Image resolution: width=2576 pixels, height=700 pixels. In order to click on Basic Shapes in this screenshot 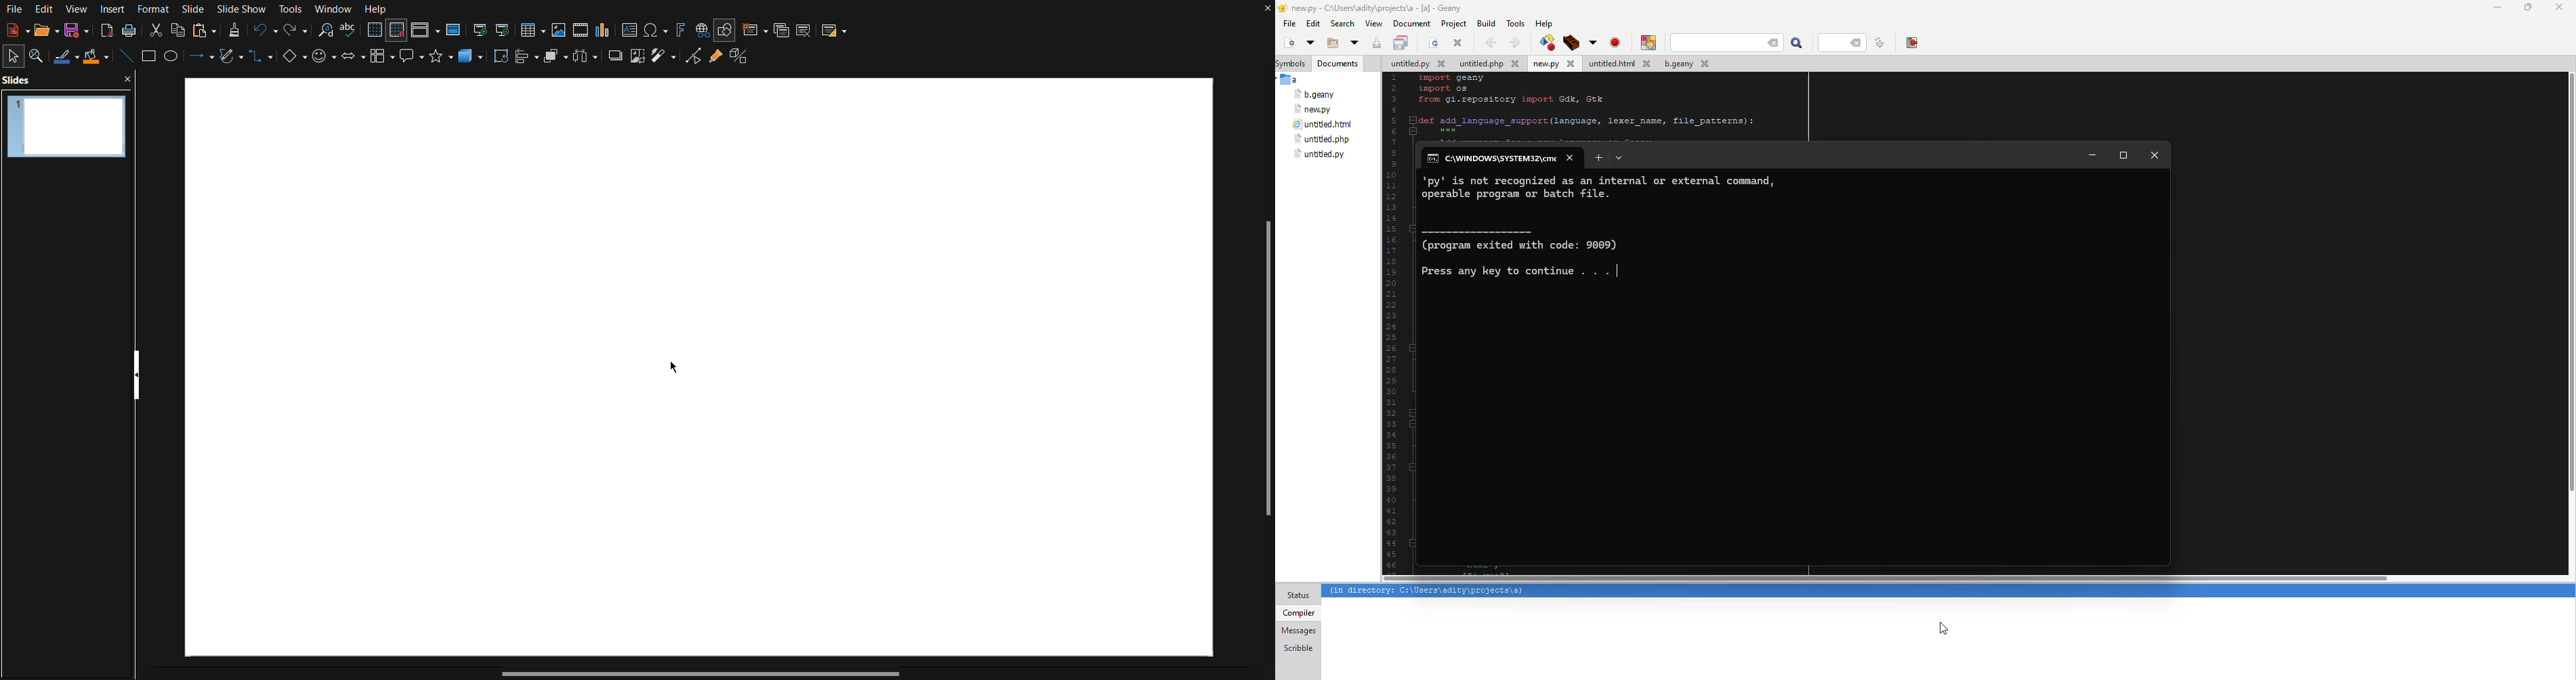, I will do `click(292, 60)`.